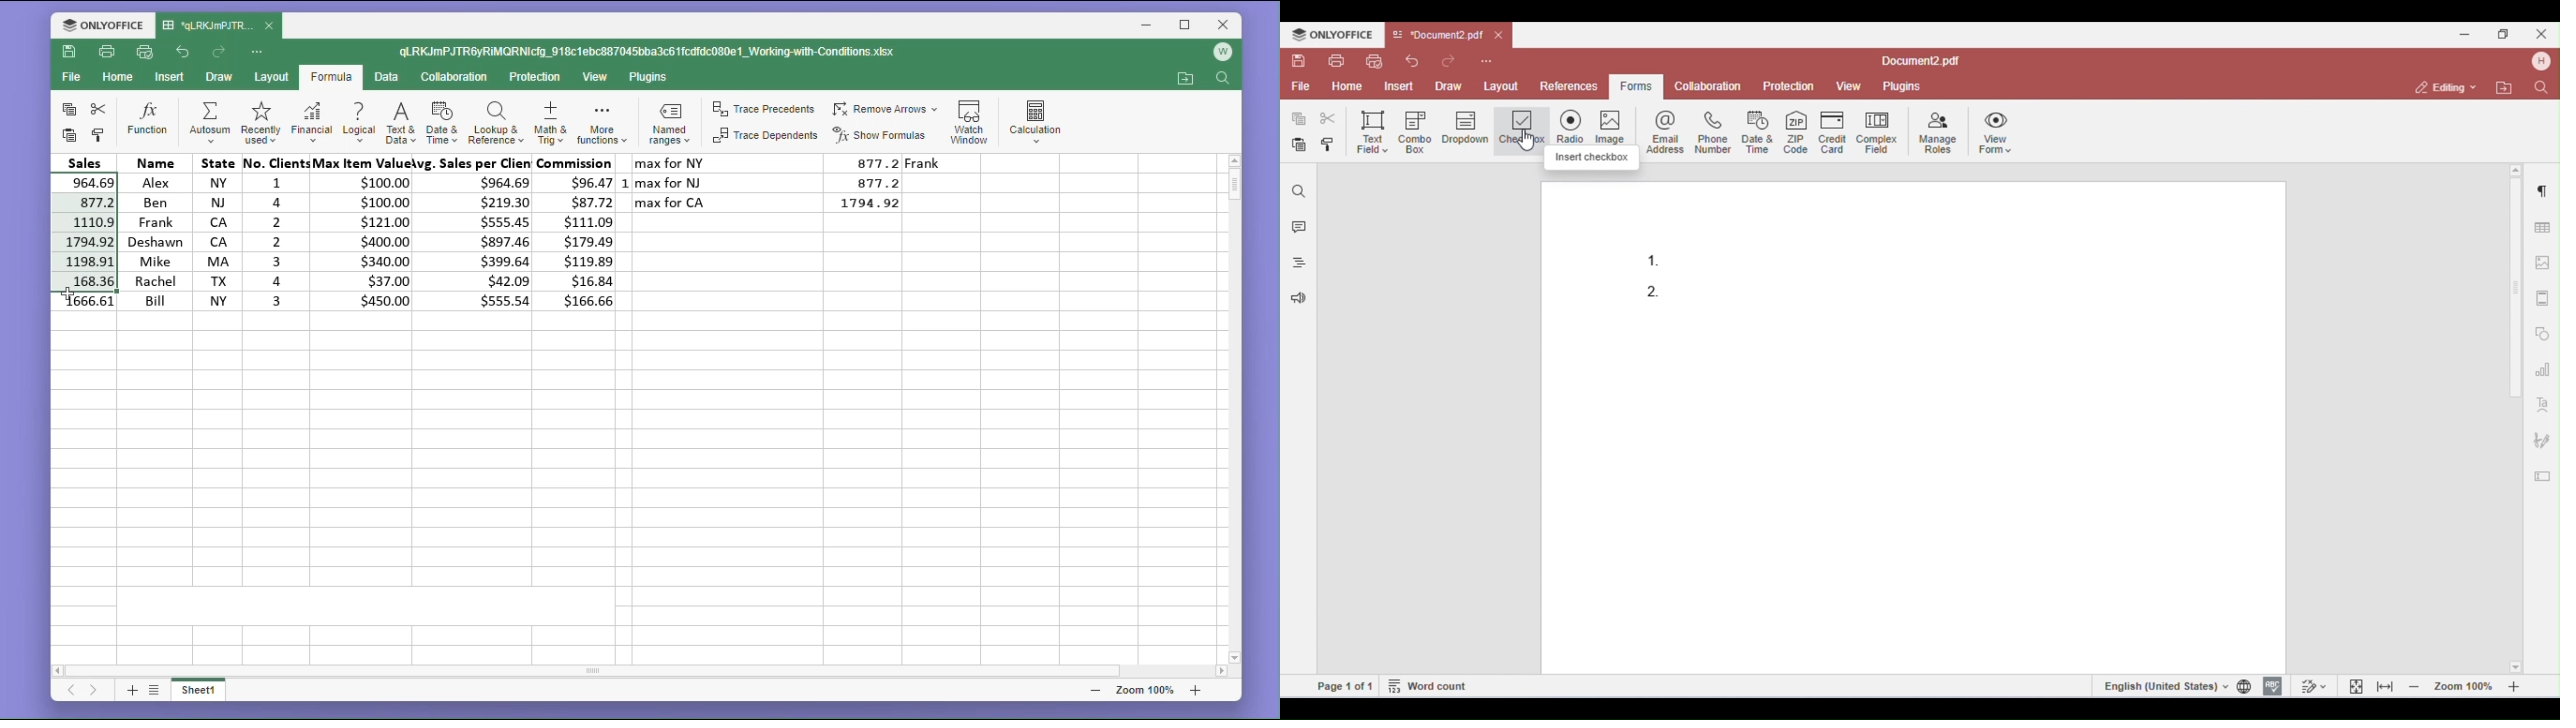  I want to click on previous sheet, so click(70, 693).